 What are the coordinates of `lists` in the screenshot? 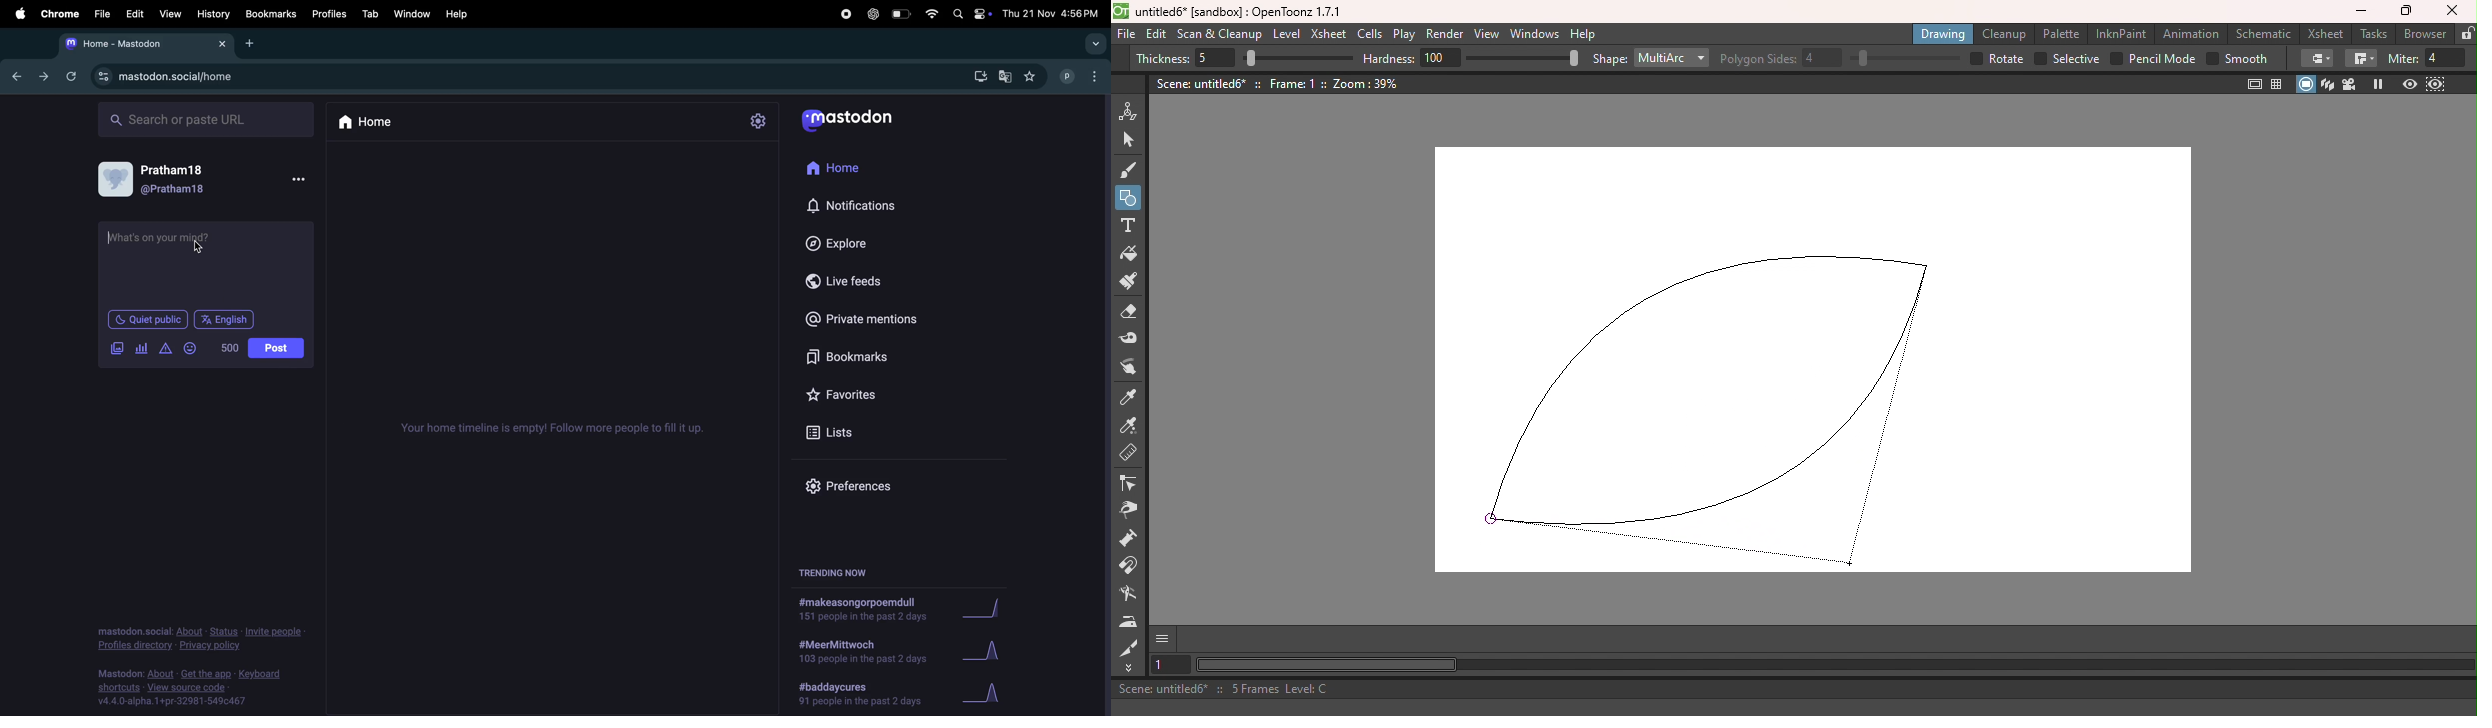 It's located at (836, 432).